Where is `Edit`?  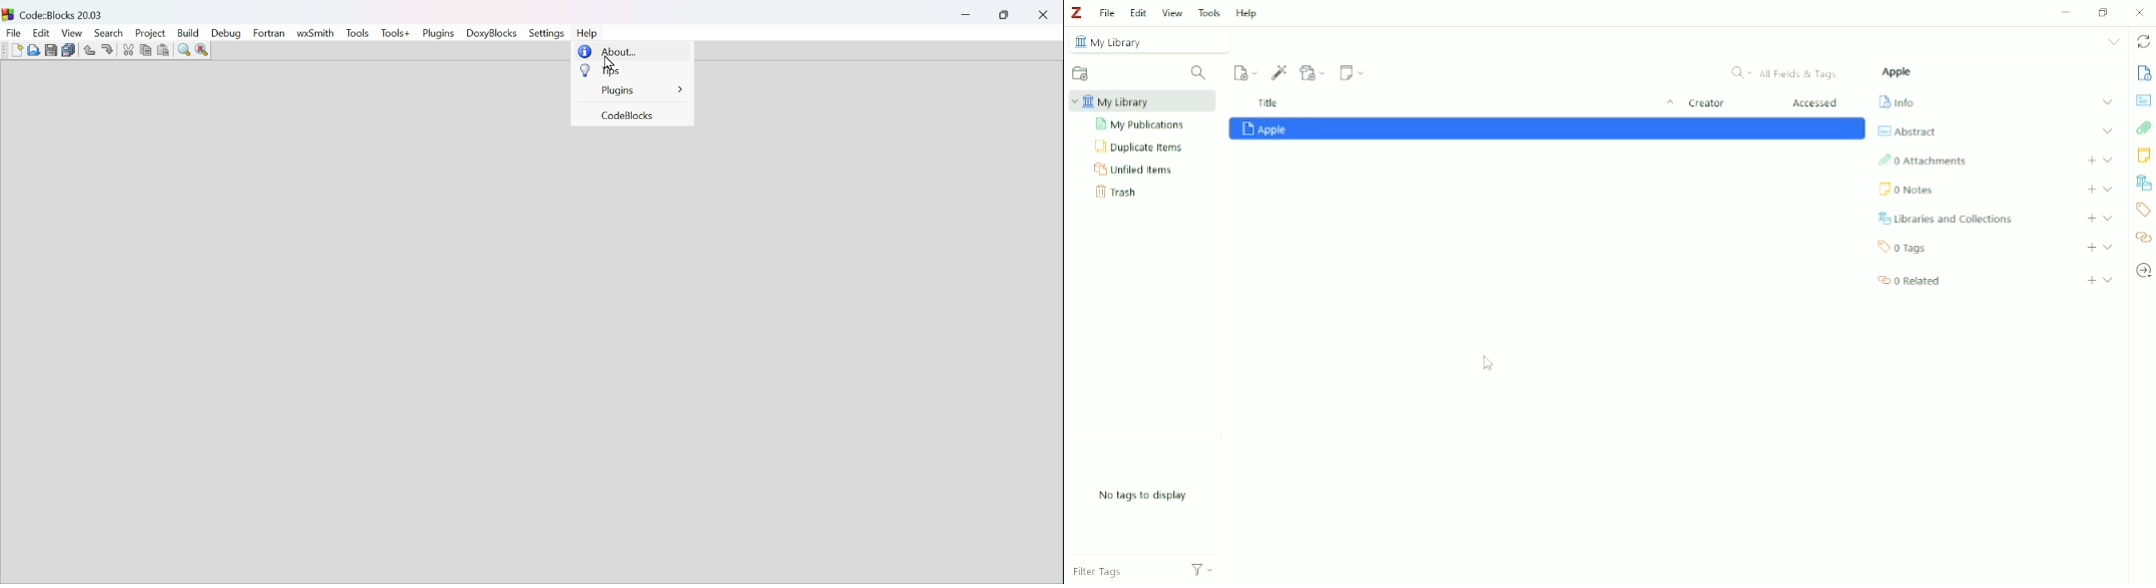
Edit is located at coordinates (1138, 13).